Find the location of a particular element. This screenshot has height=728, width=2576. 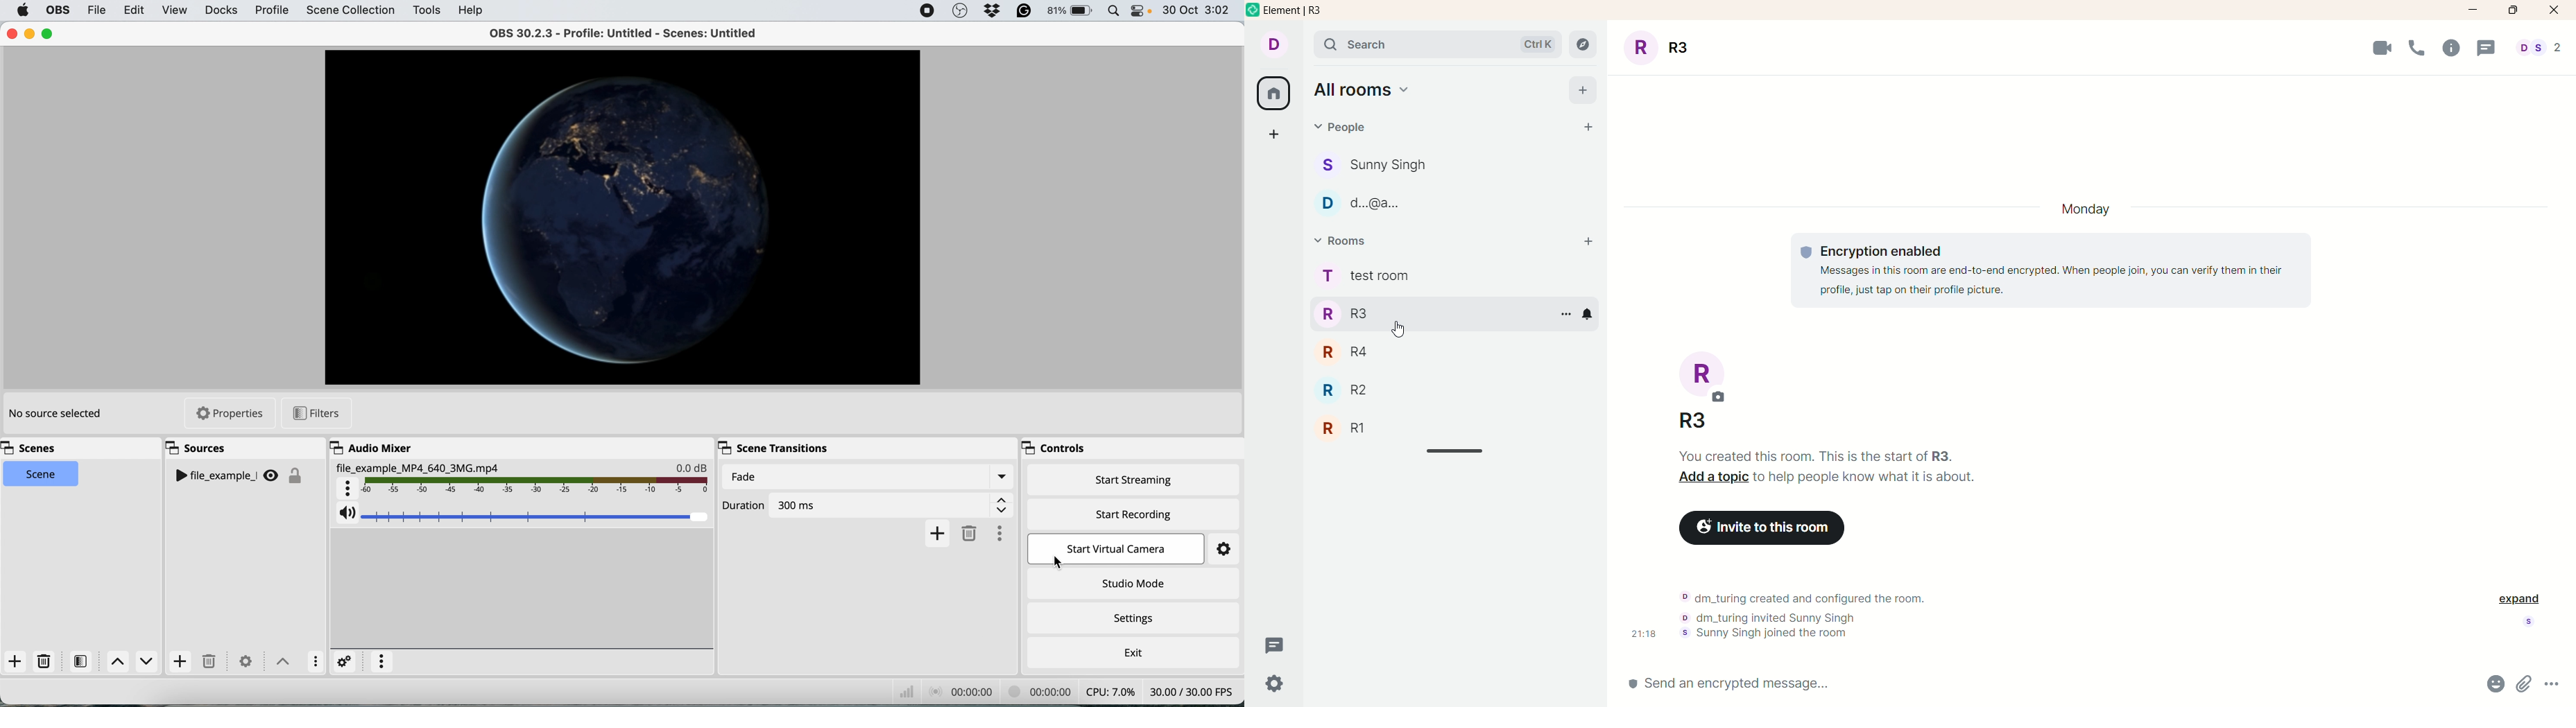

edit is located at coordinates (135, 10).